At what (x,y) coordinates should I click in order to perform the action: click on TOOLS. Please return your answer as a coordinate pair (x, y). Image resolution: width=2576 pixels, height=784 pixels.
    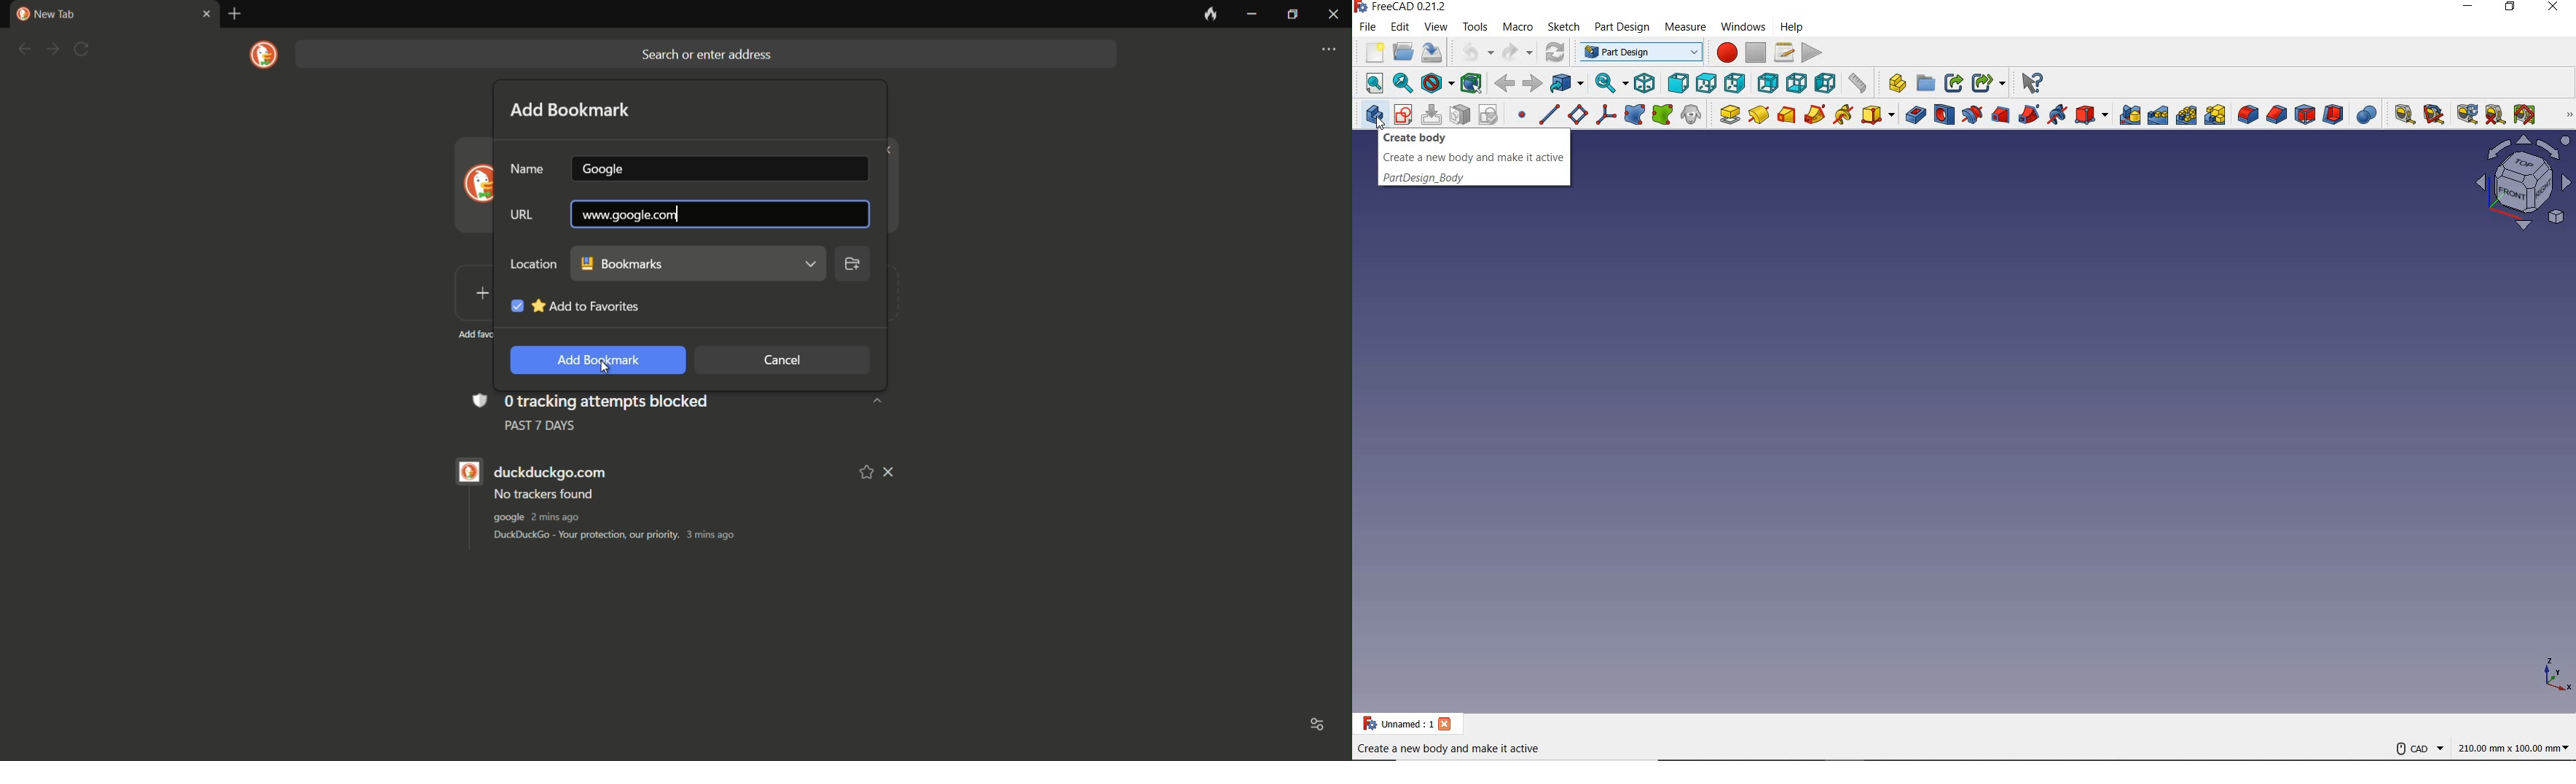
    Looking at the image, I should click on (1475, 26).